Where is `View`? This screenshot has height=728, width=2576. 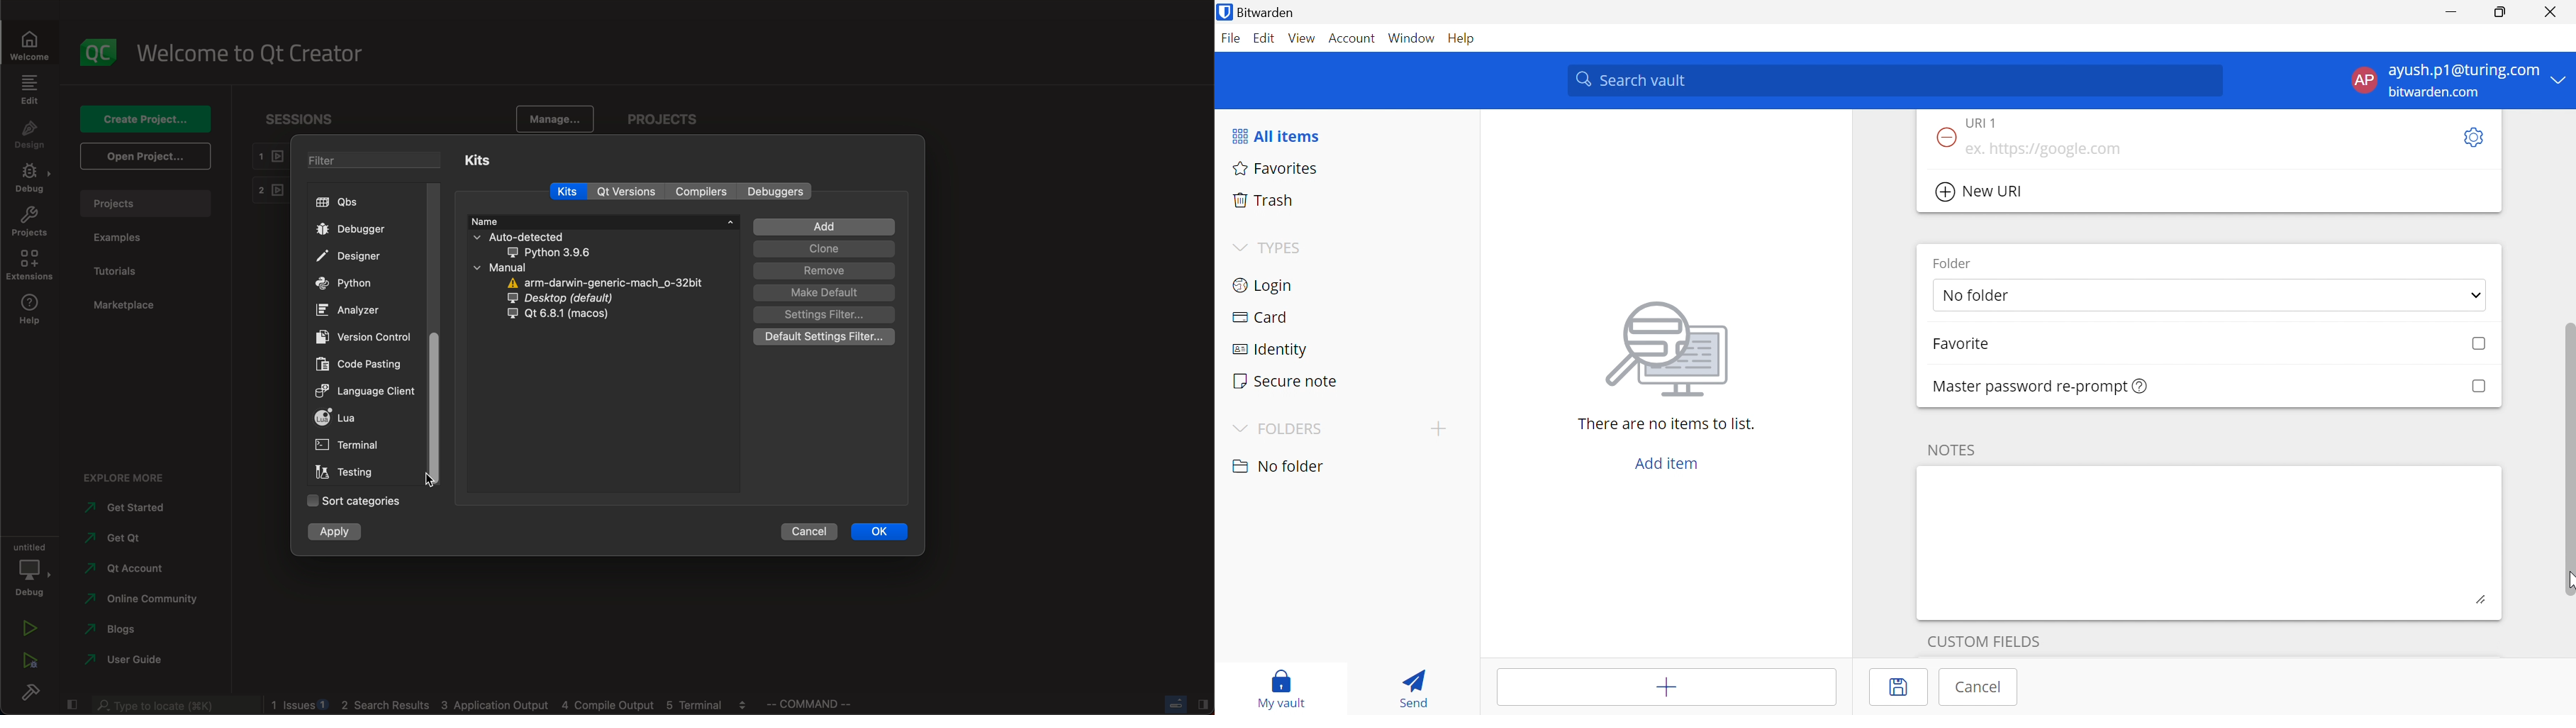
View is located at coordinates (1301, 38).